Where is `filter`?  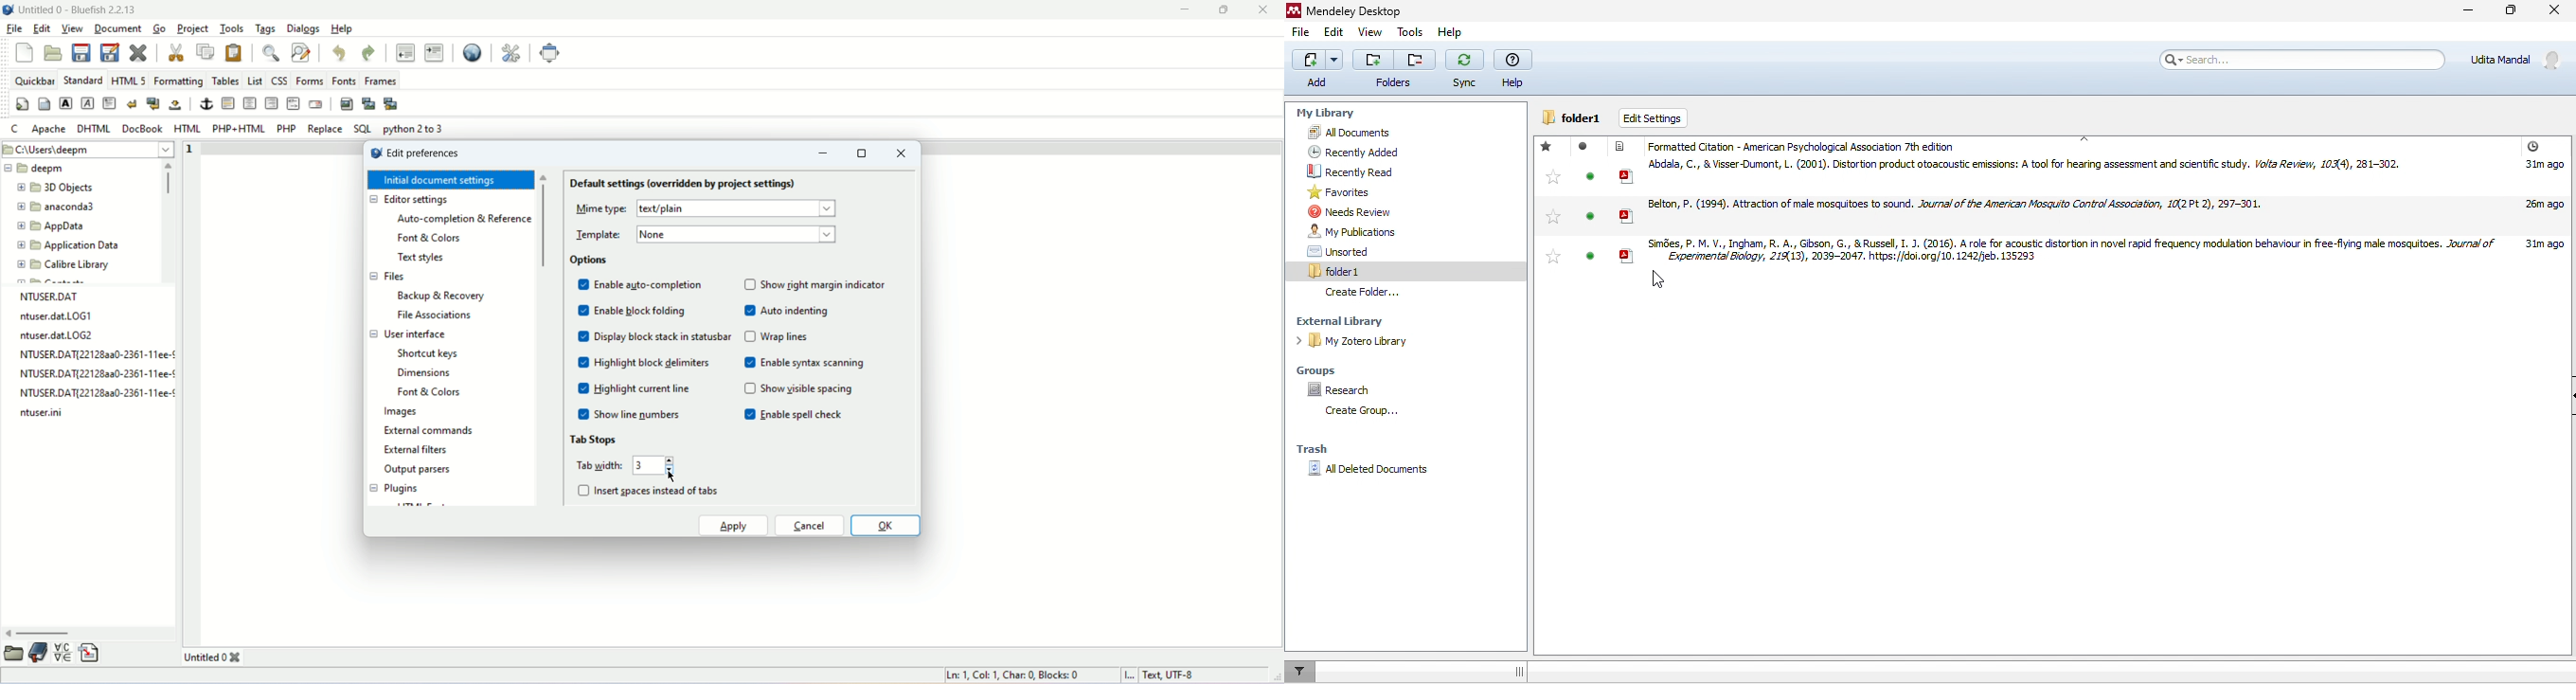 filter is located at coordinates (1297, 670).